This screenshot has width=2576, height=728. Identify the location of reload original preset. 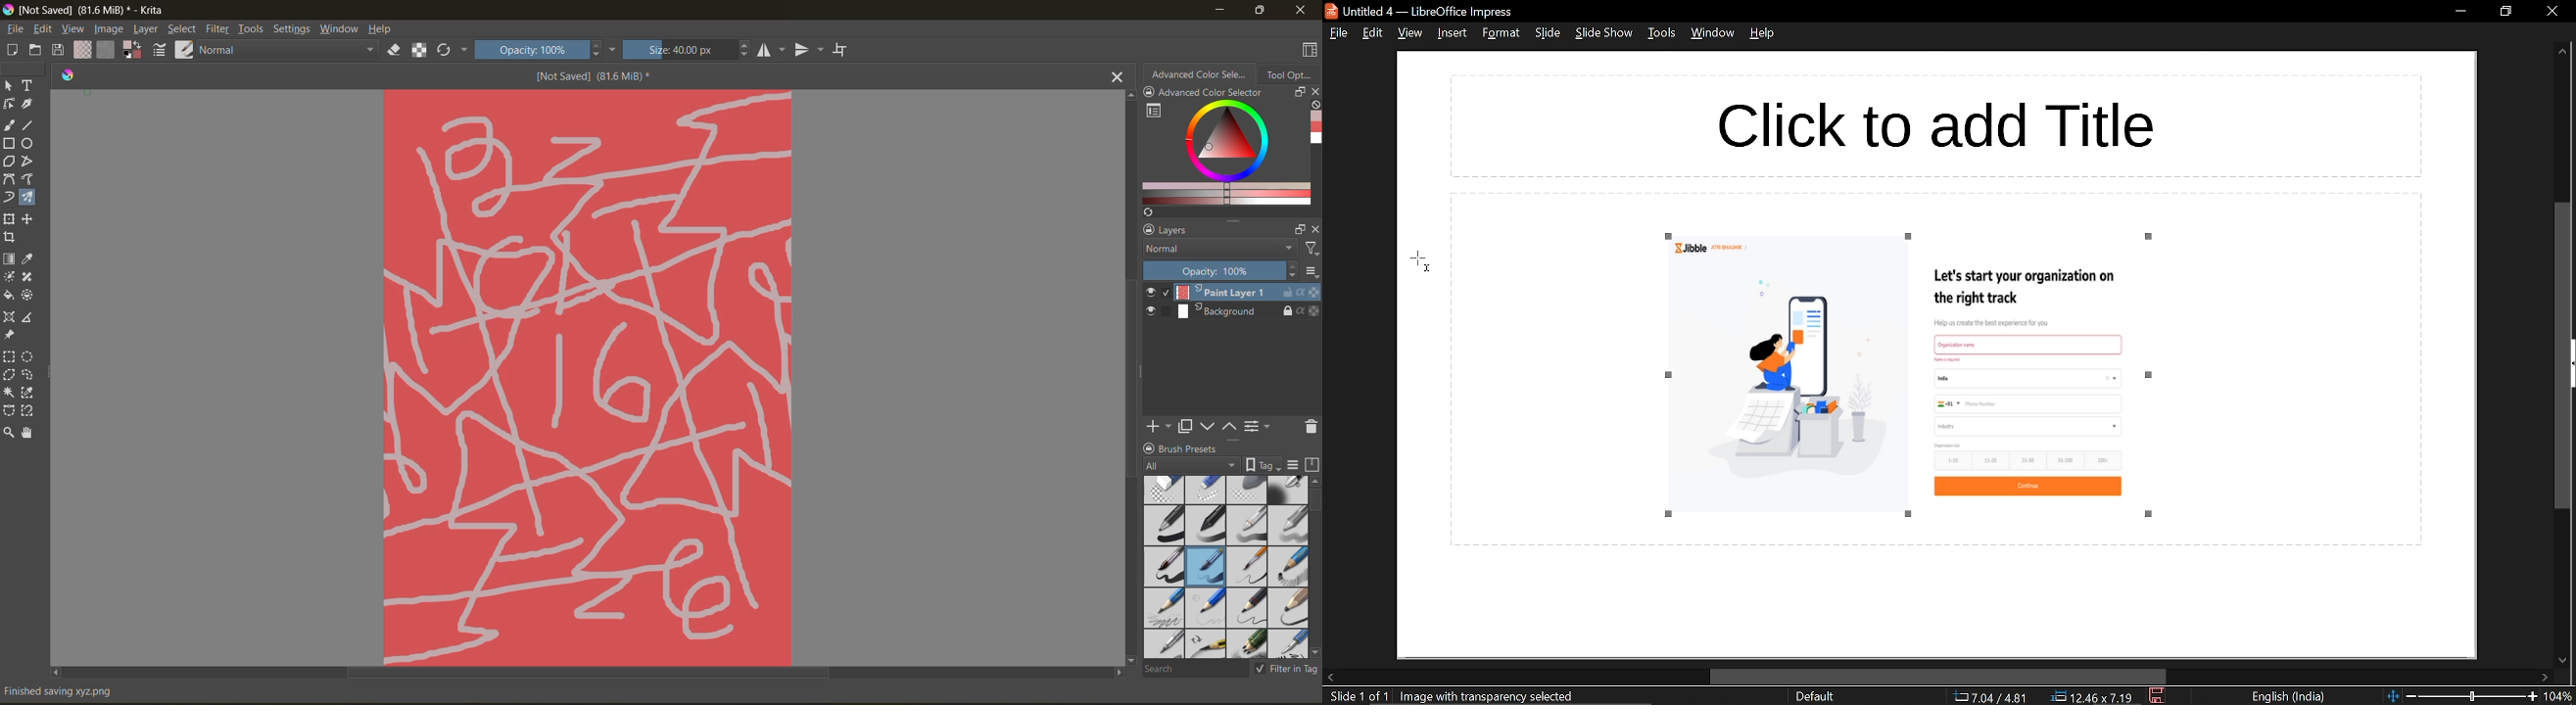
(450, 50).